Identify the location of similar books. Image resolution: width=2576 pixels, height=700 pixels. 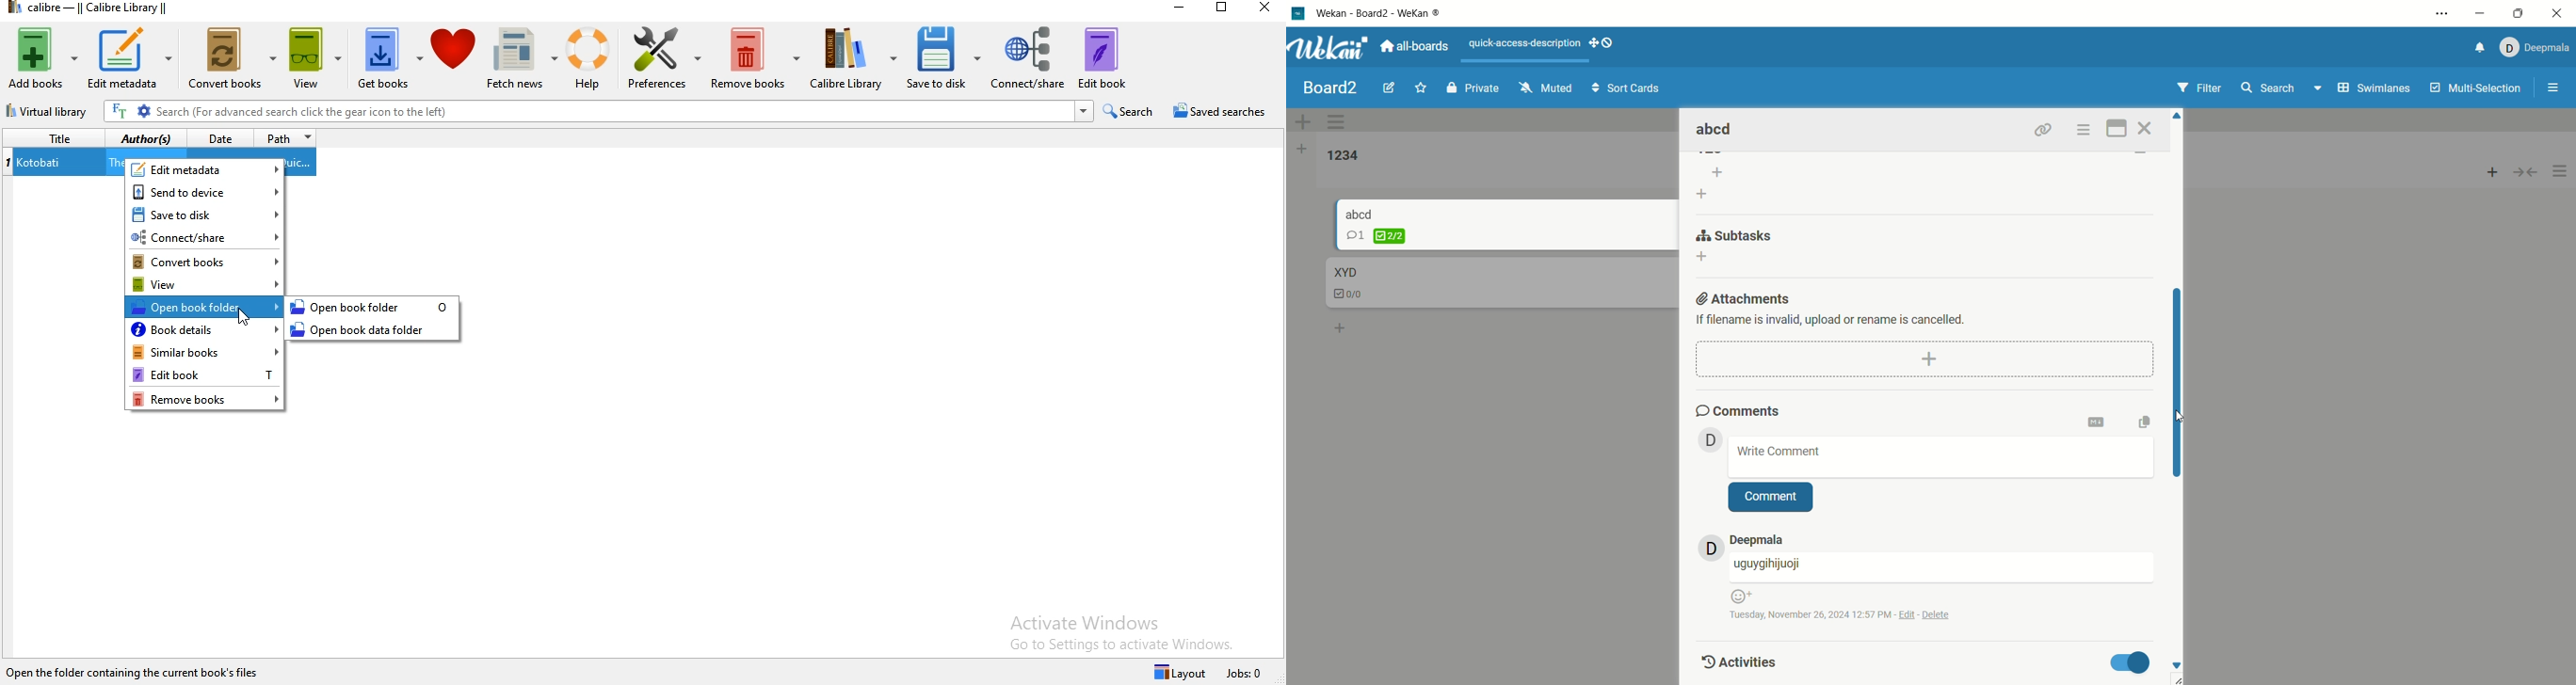
(205, 352).